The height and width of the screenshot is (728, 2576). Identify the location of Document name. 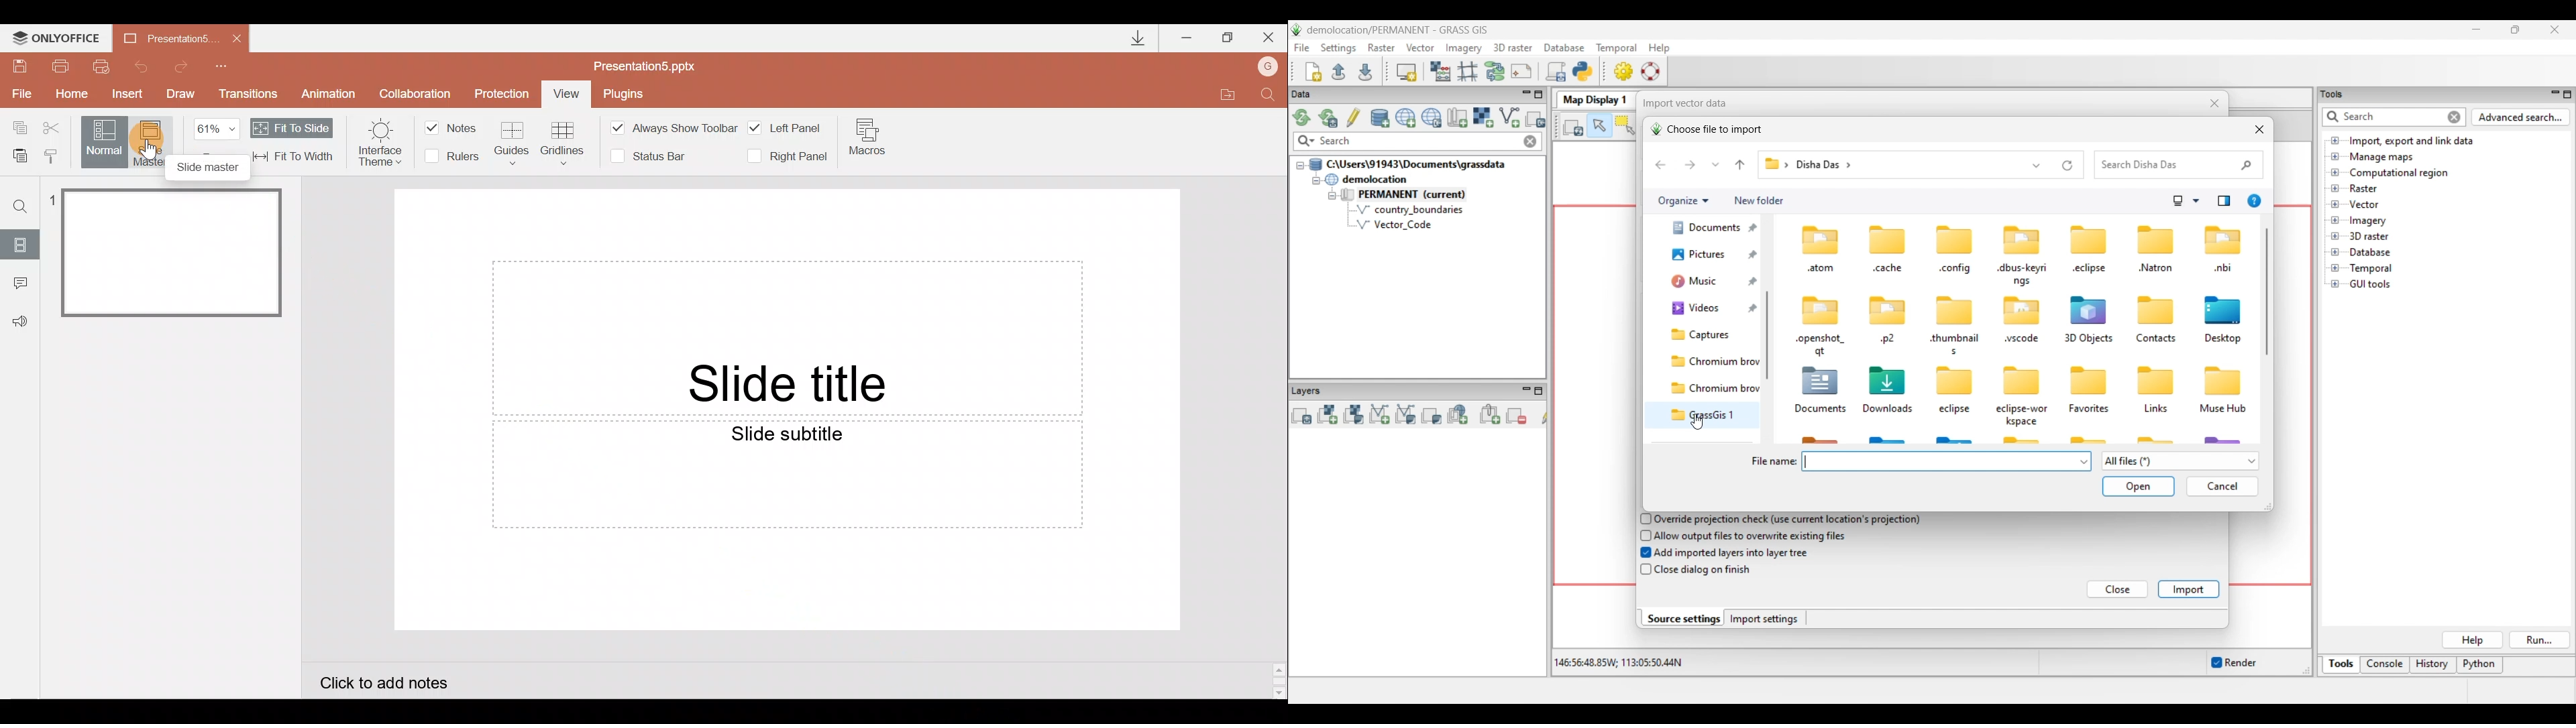
(652, 65).